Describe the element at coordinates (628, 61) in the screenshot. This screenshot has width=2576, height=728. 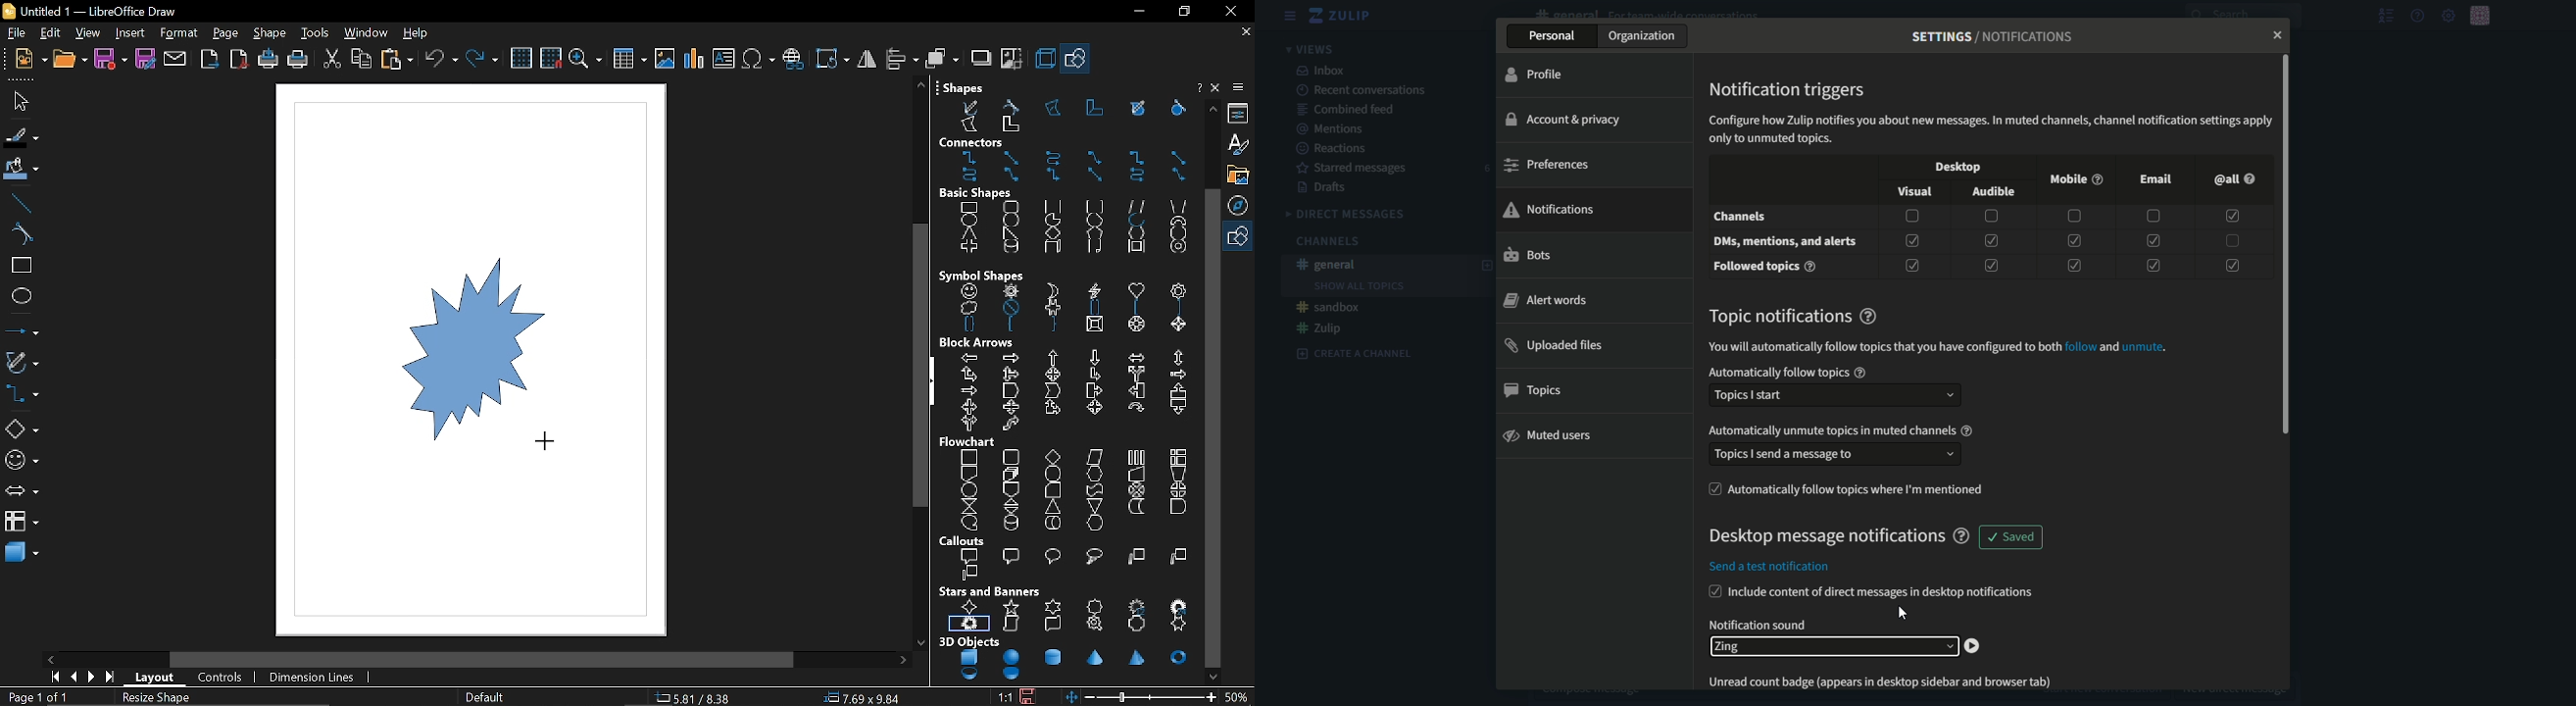
I see `Insert table` at that location.